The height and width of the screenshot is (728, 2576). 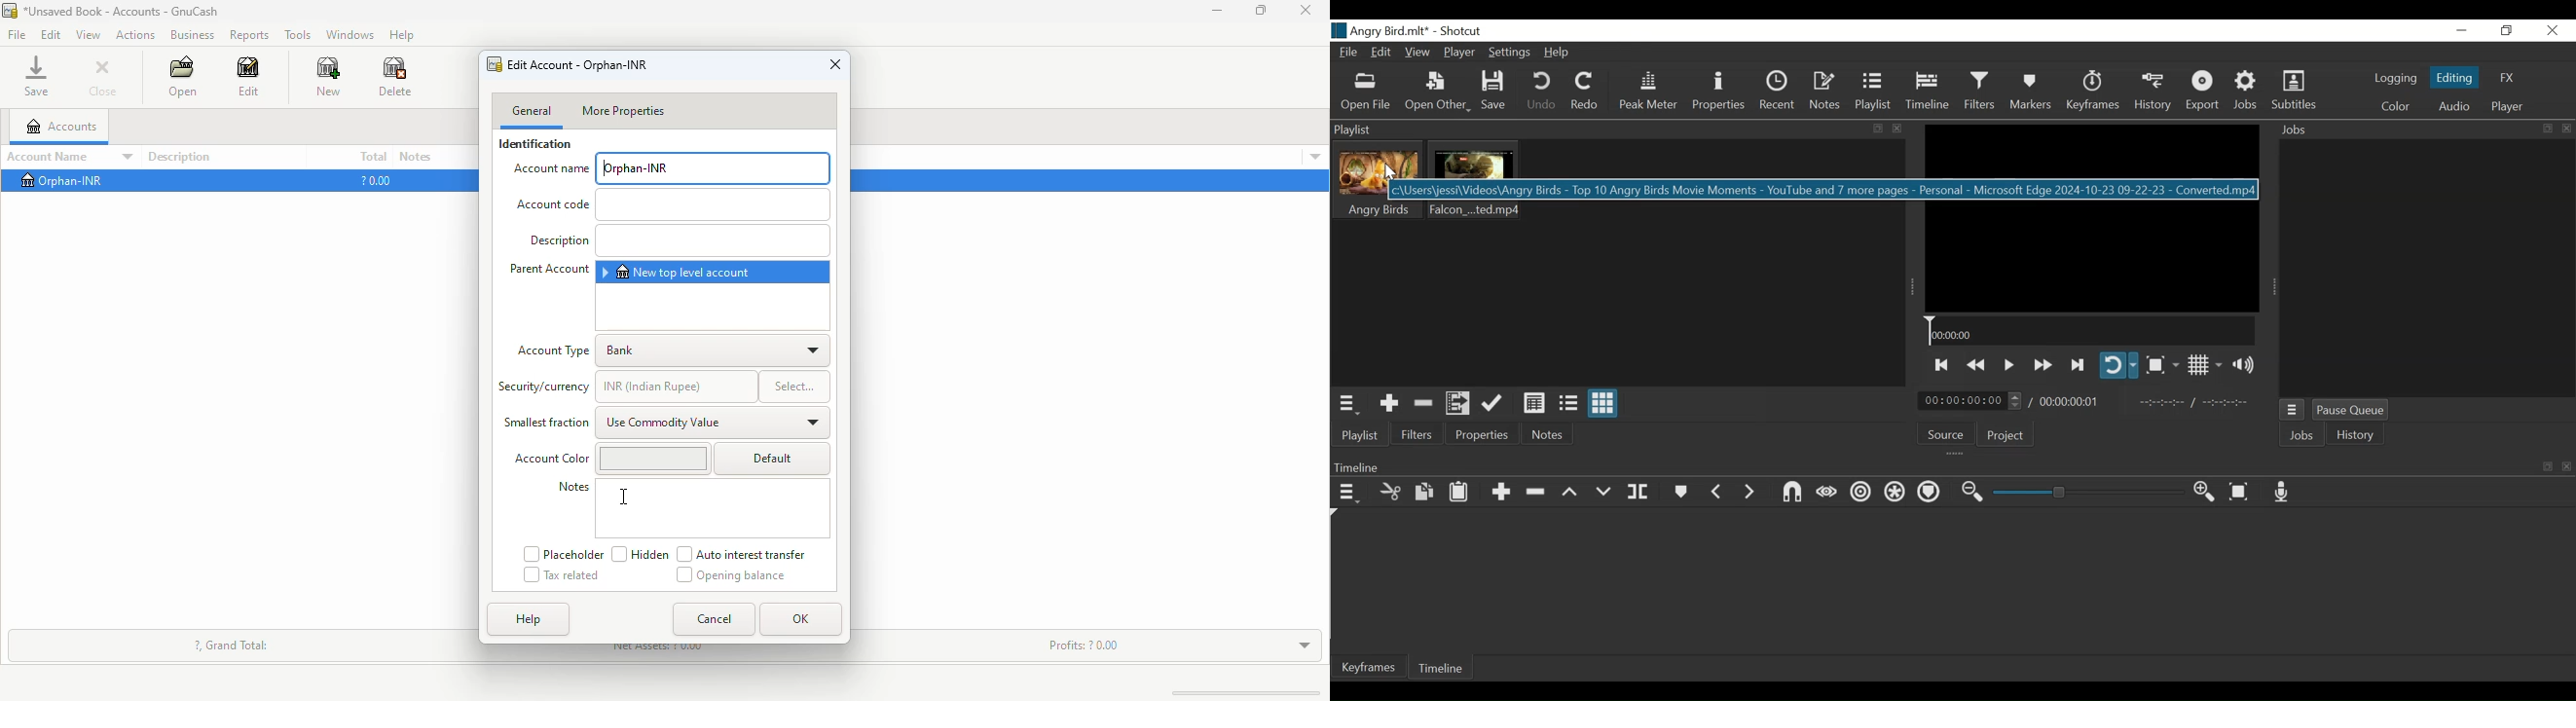 What do you see at coordinates (1860, 492) in the screenshot?
I see `Ripple` at bounding box center [1860, 492].